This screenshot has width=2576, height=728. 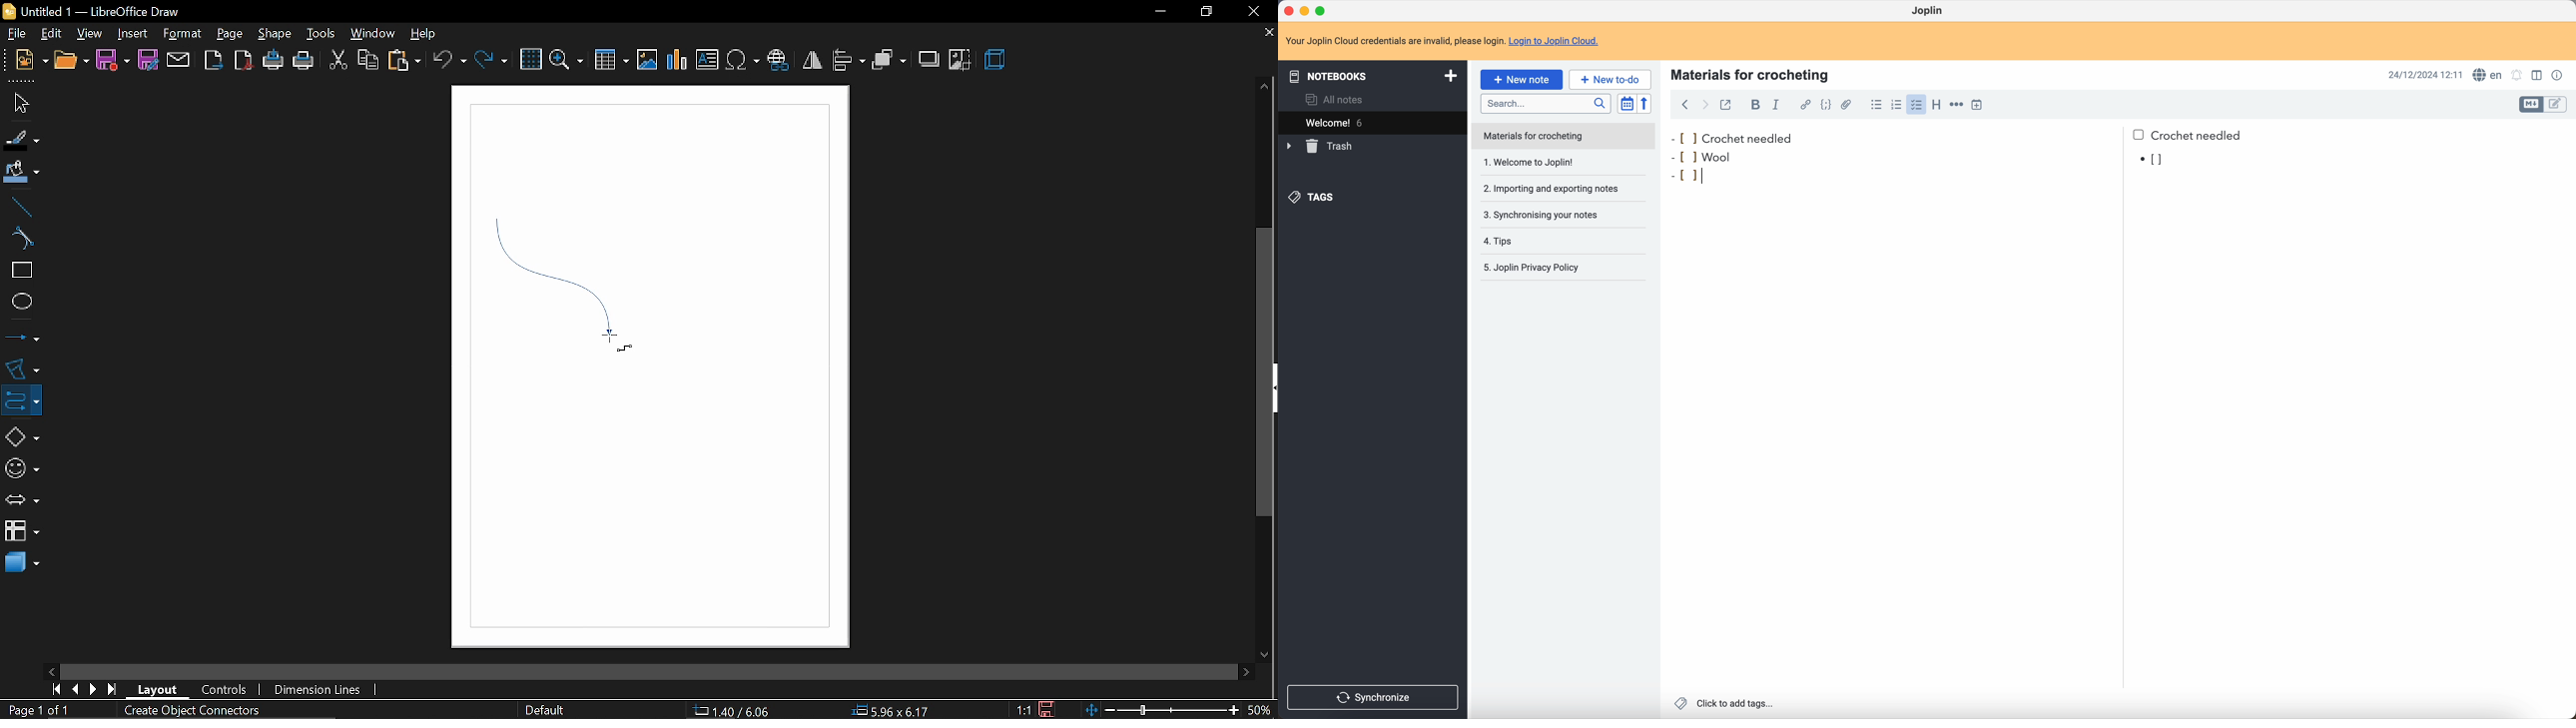 What do you see at coordinates (69, 62) in the screenshot?
I see `open` at bounding box center [69, 62].